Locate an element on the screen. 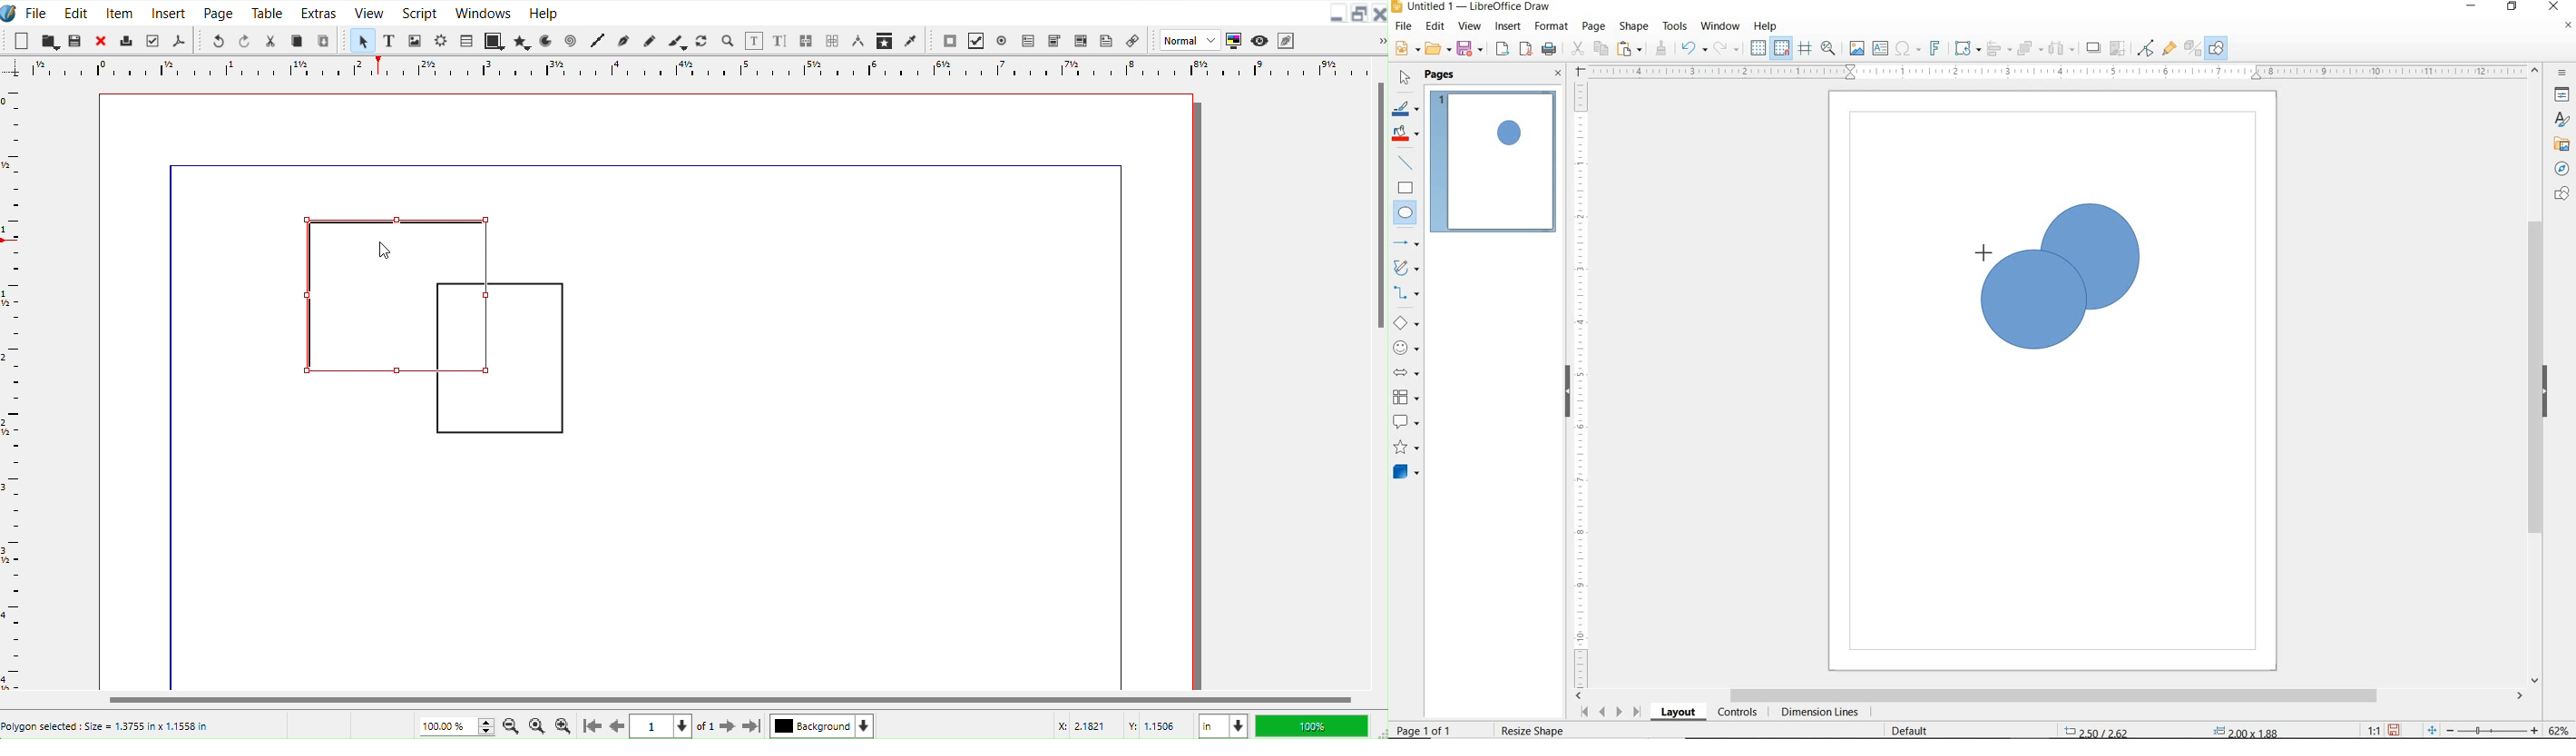  Unlink frame work is located at coordinates (834, 42).